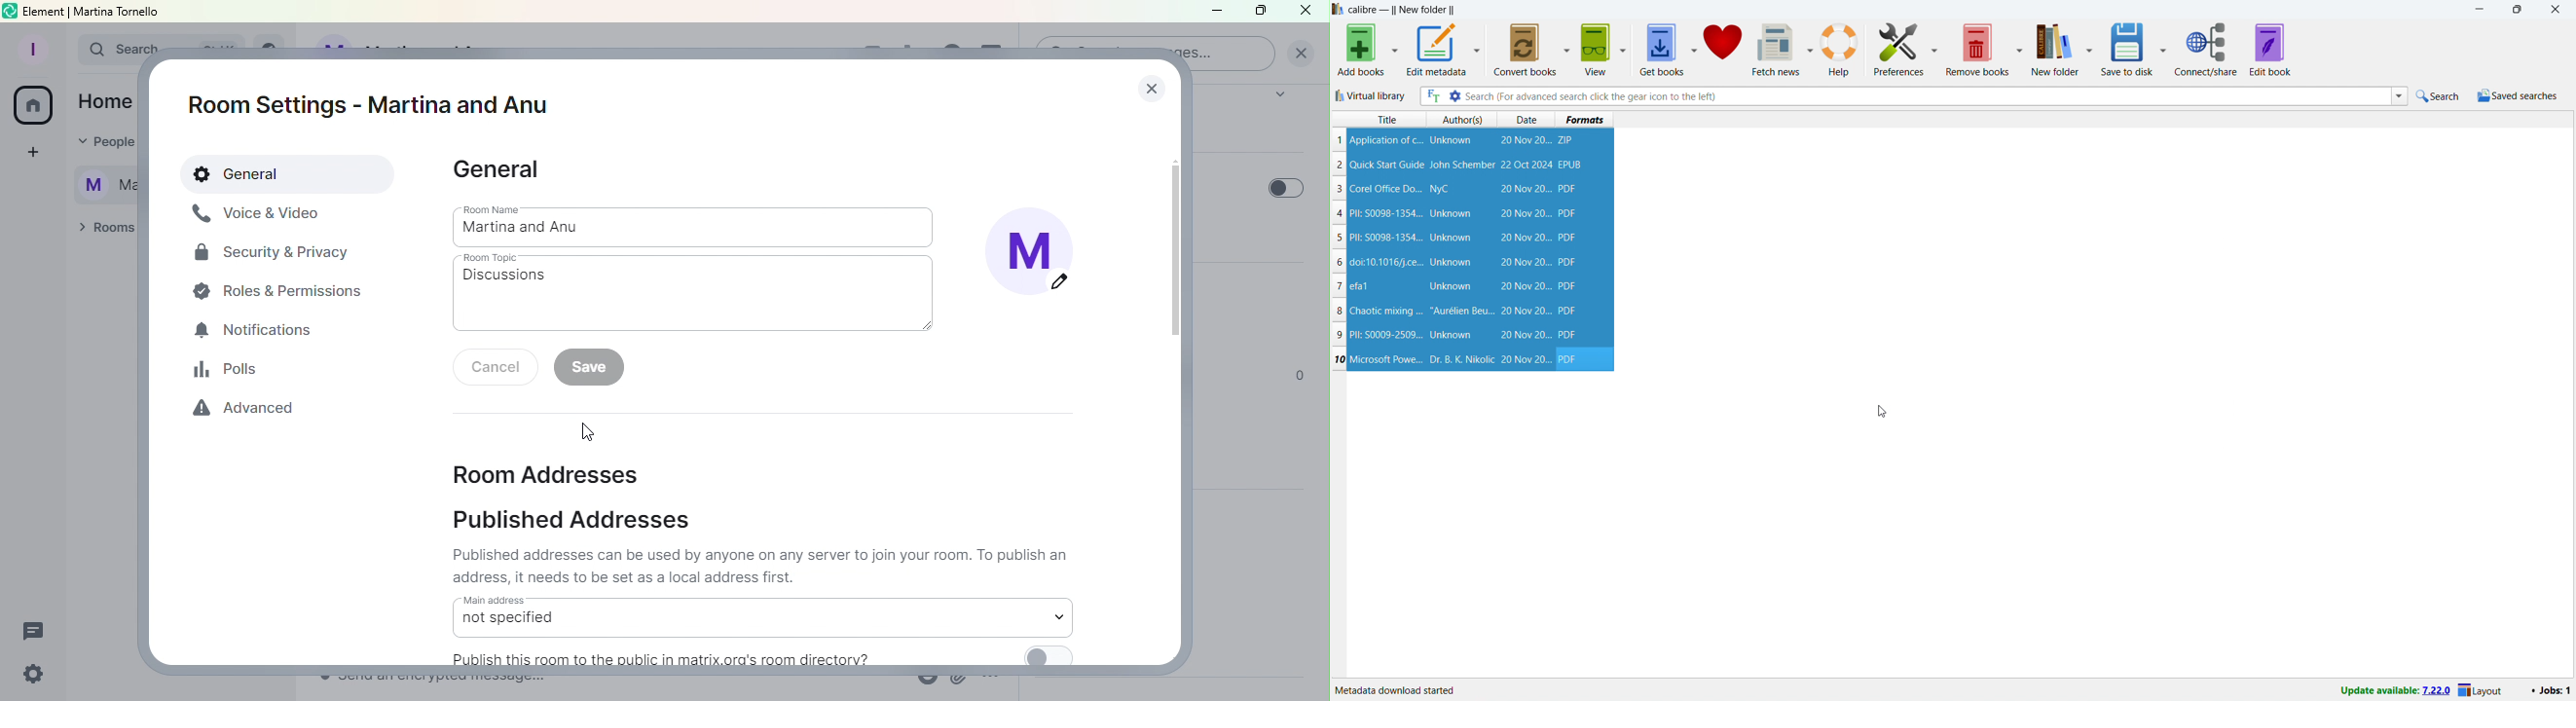 Image resolution: width=2576 pixels, height=728 pixels. Describe the element at coordinates (1342, 335) in the screenshot. I see `9` at that location.